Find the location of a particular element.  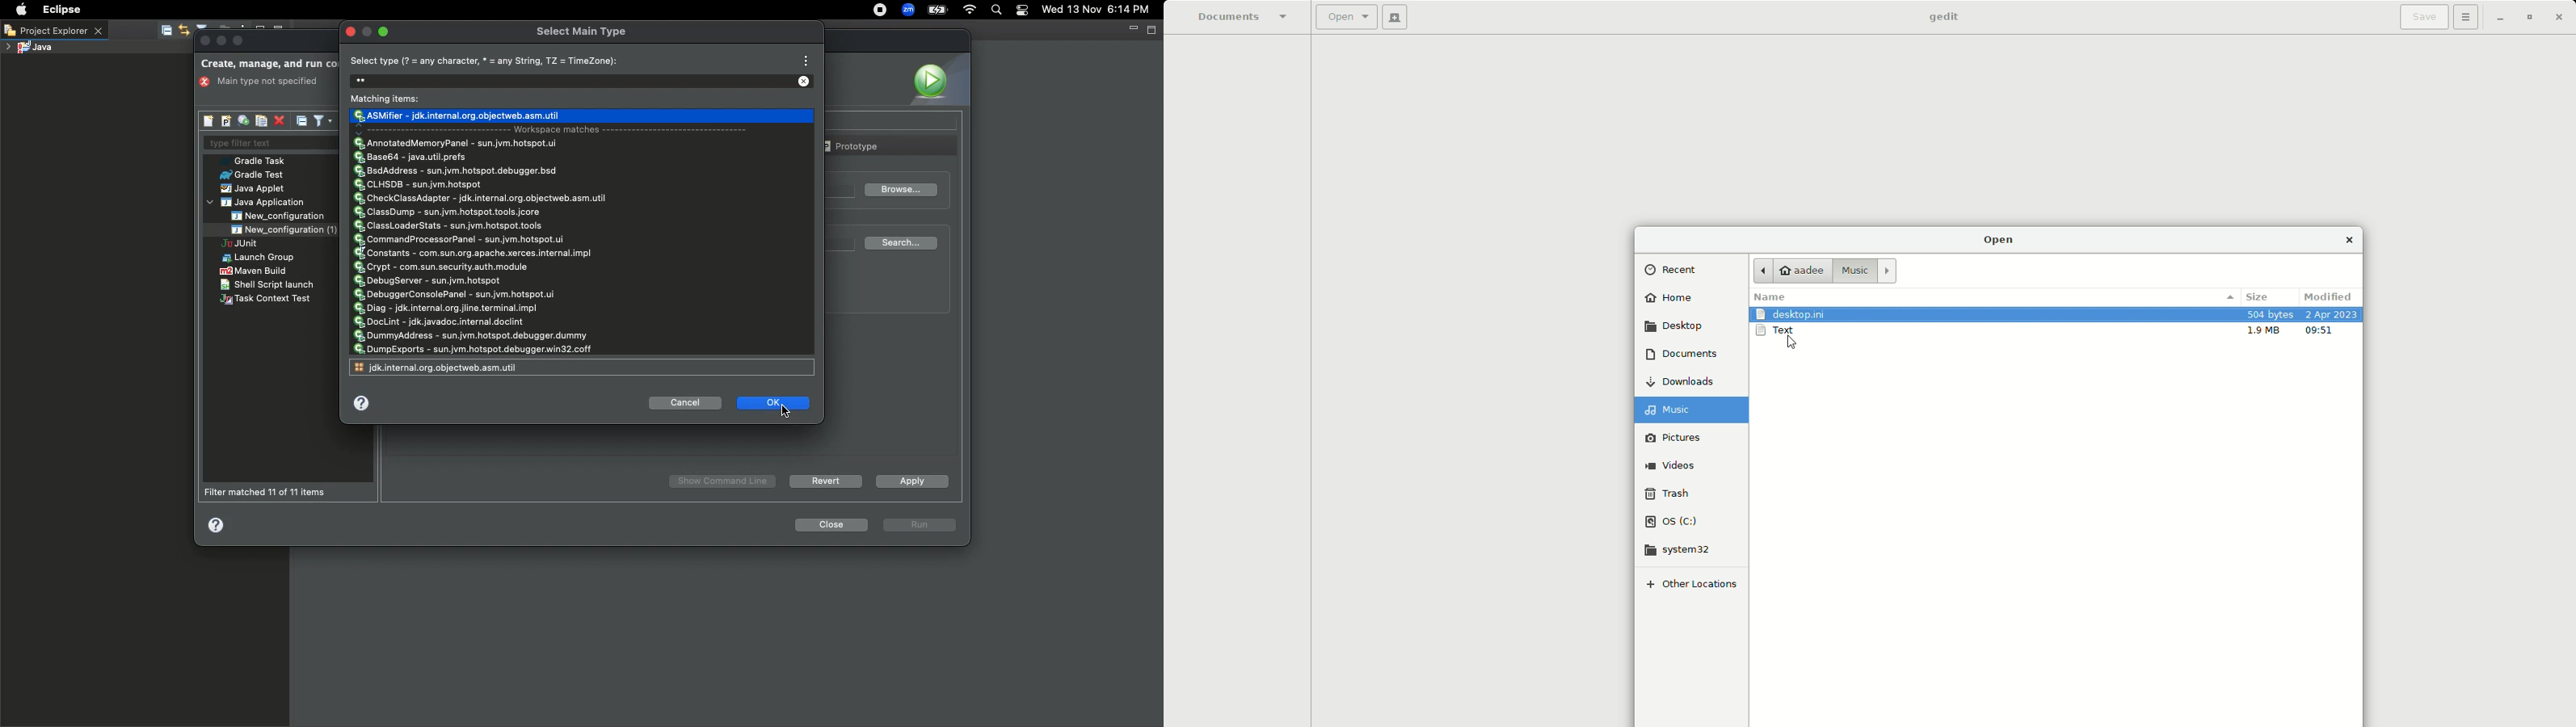

Search is located at coordinates (584, 82).